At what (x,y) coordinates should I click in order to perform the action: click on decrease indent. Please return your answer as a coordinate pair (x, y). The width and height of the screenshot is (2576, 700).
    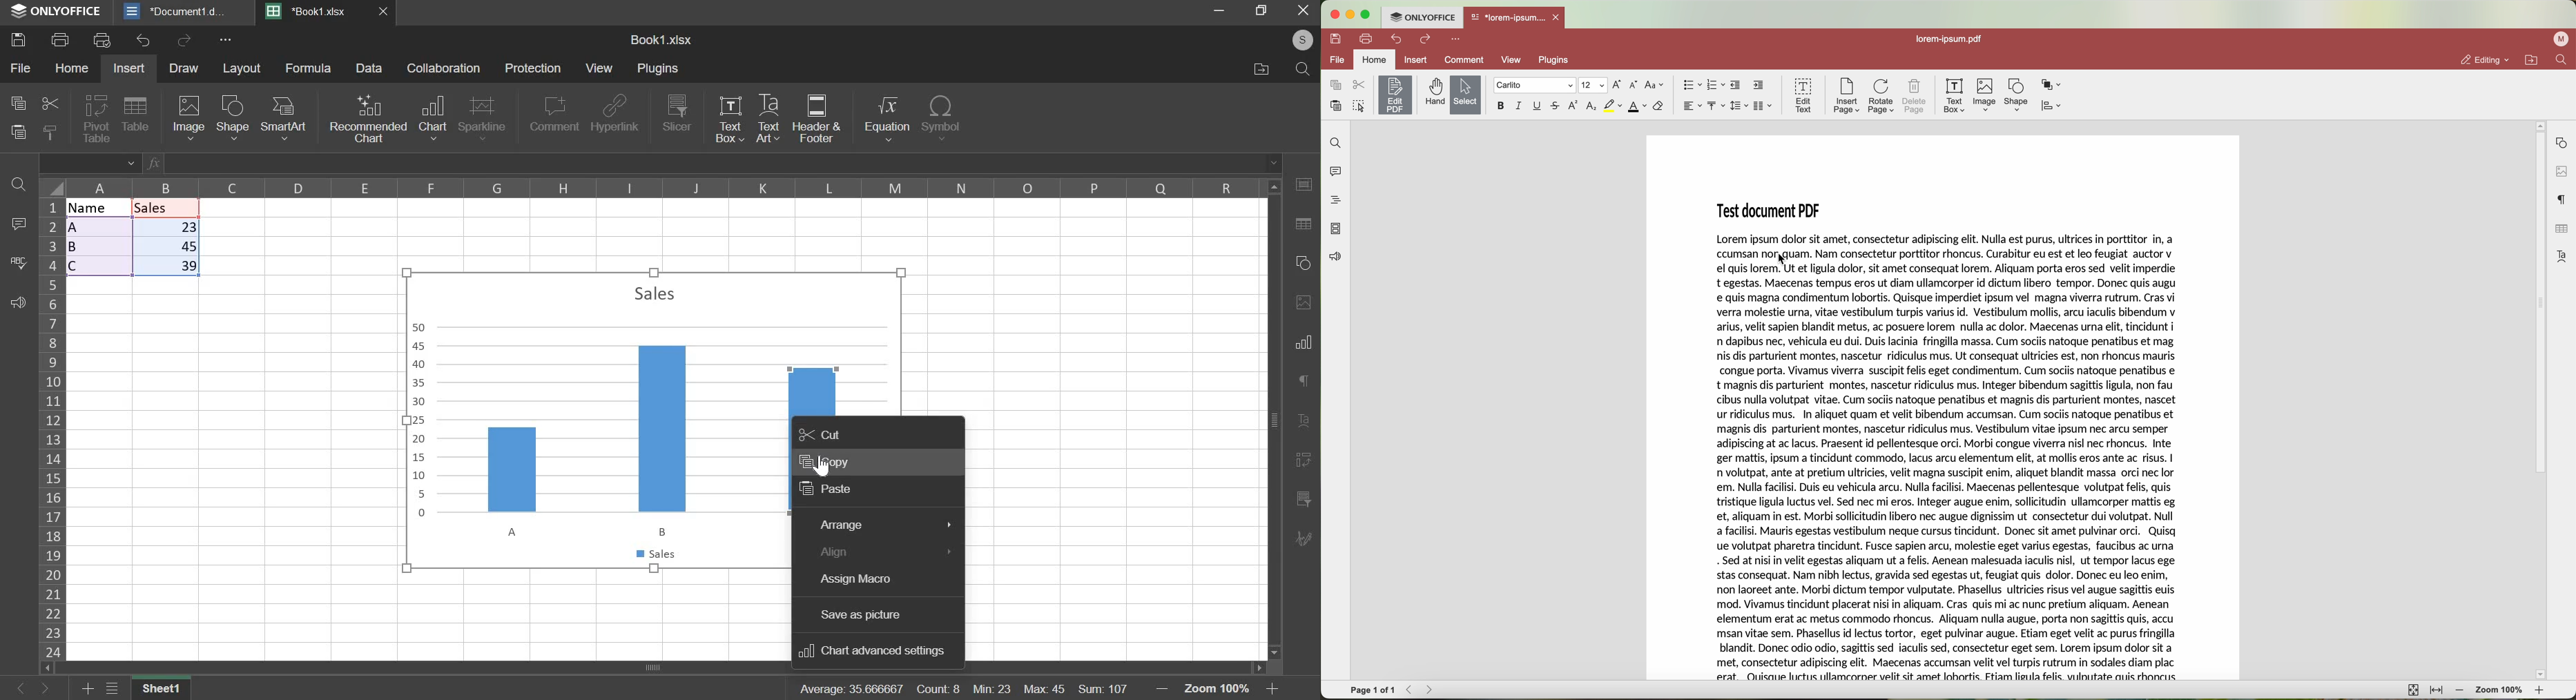
    Looking at the image, I should click on (1736, 85).